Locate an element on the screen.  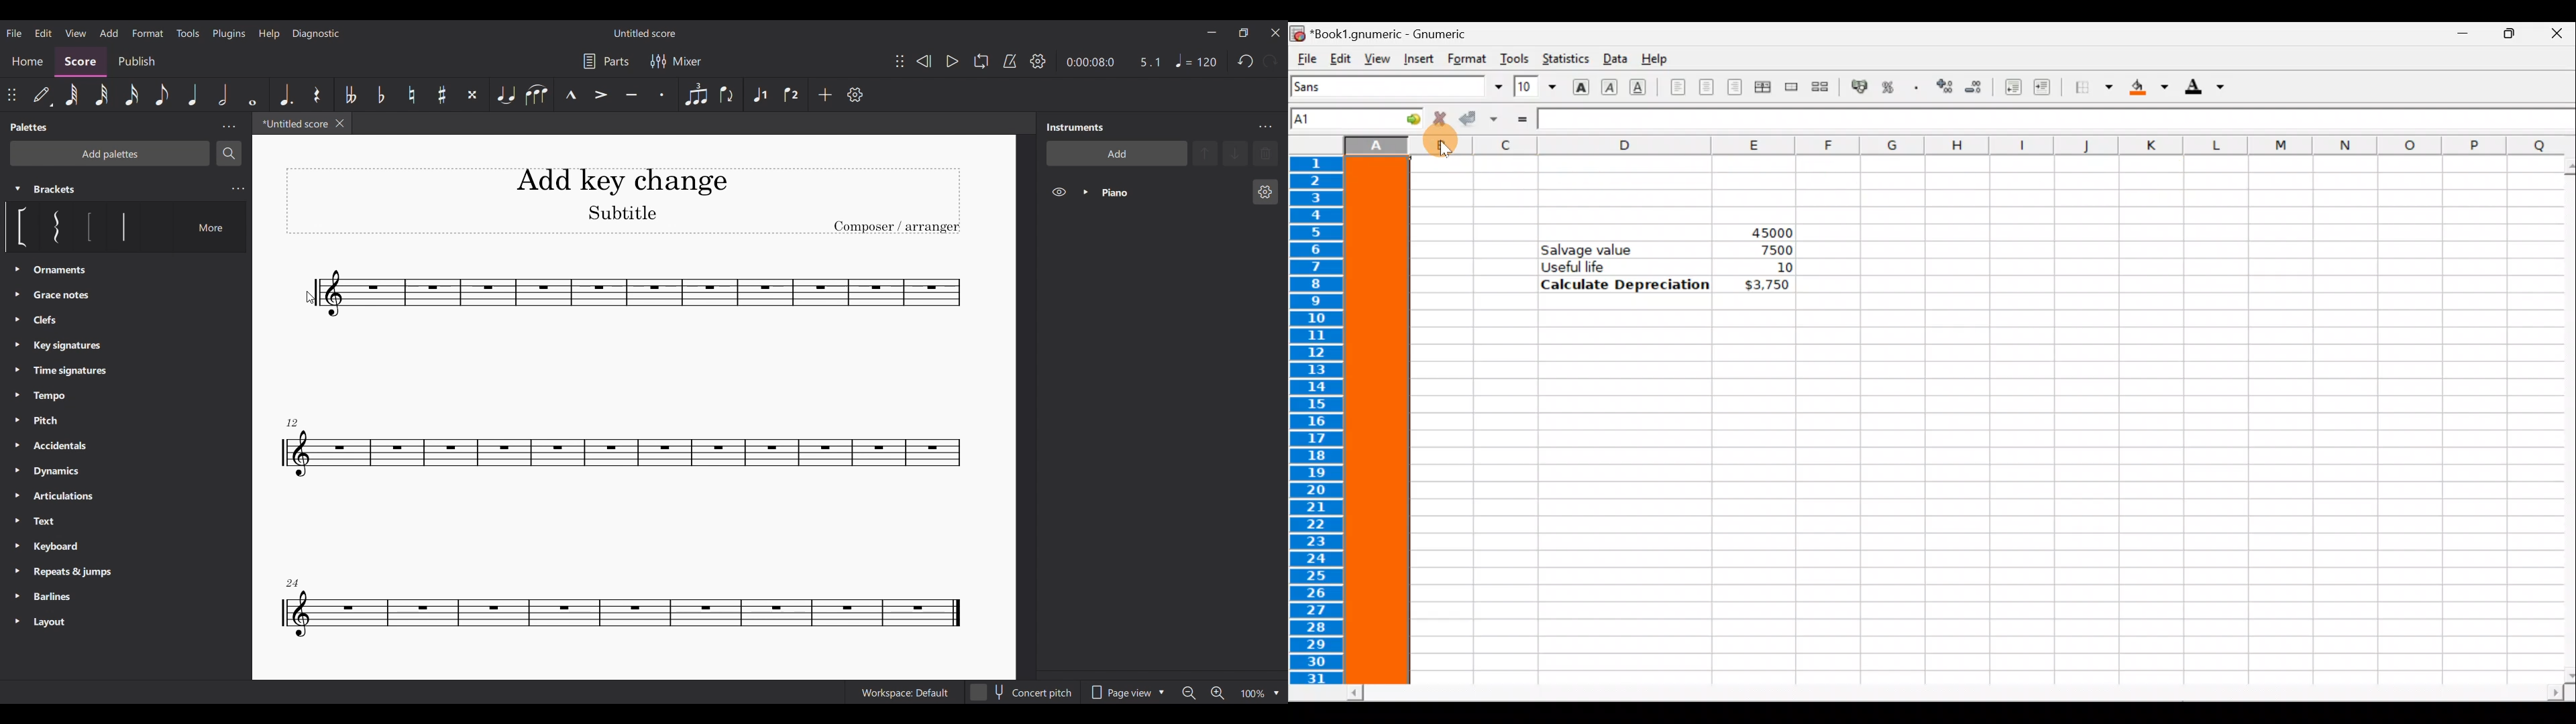
Other palette options is located at coordinates (68, 446).